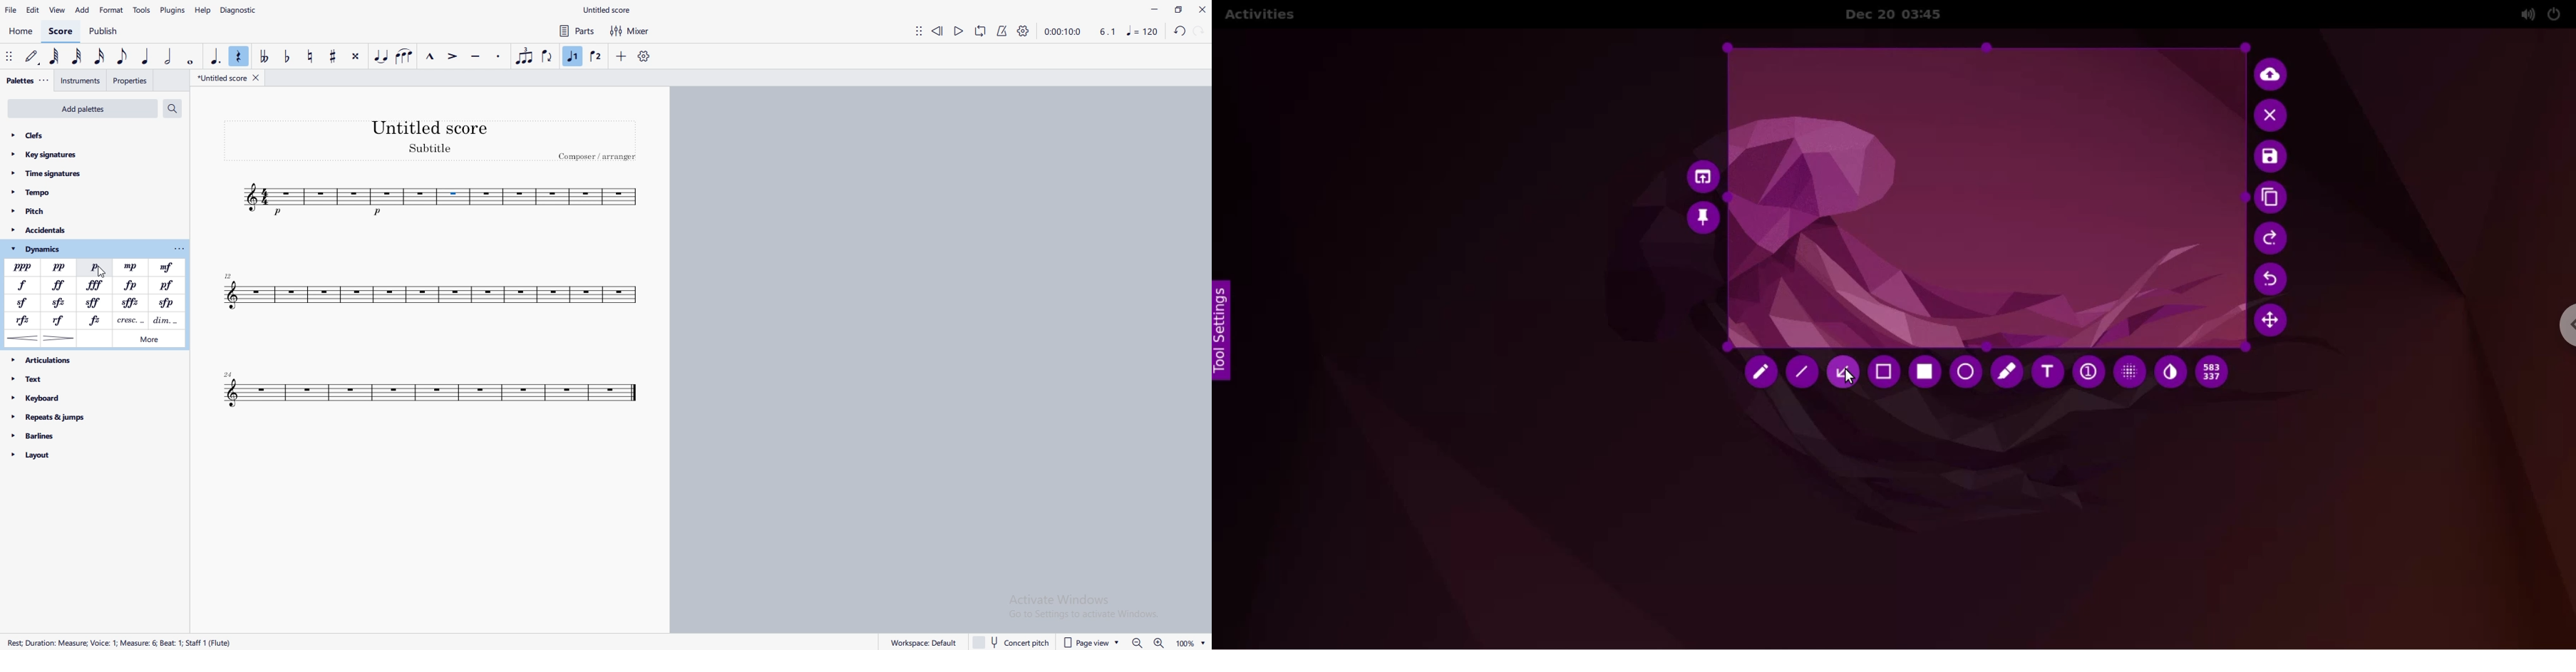 The height and width of the screenshot is (672, 2576). Describe the element at coordinates (1106, 30) in the screenshot. I see `4.1` at that location.